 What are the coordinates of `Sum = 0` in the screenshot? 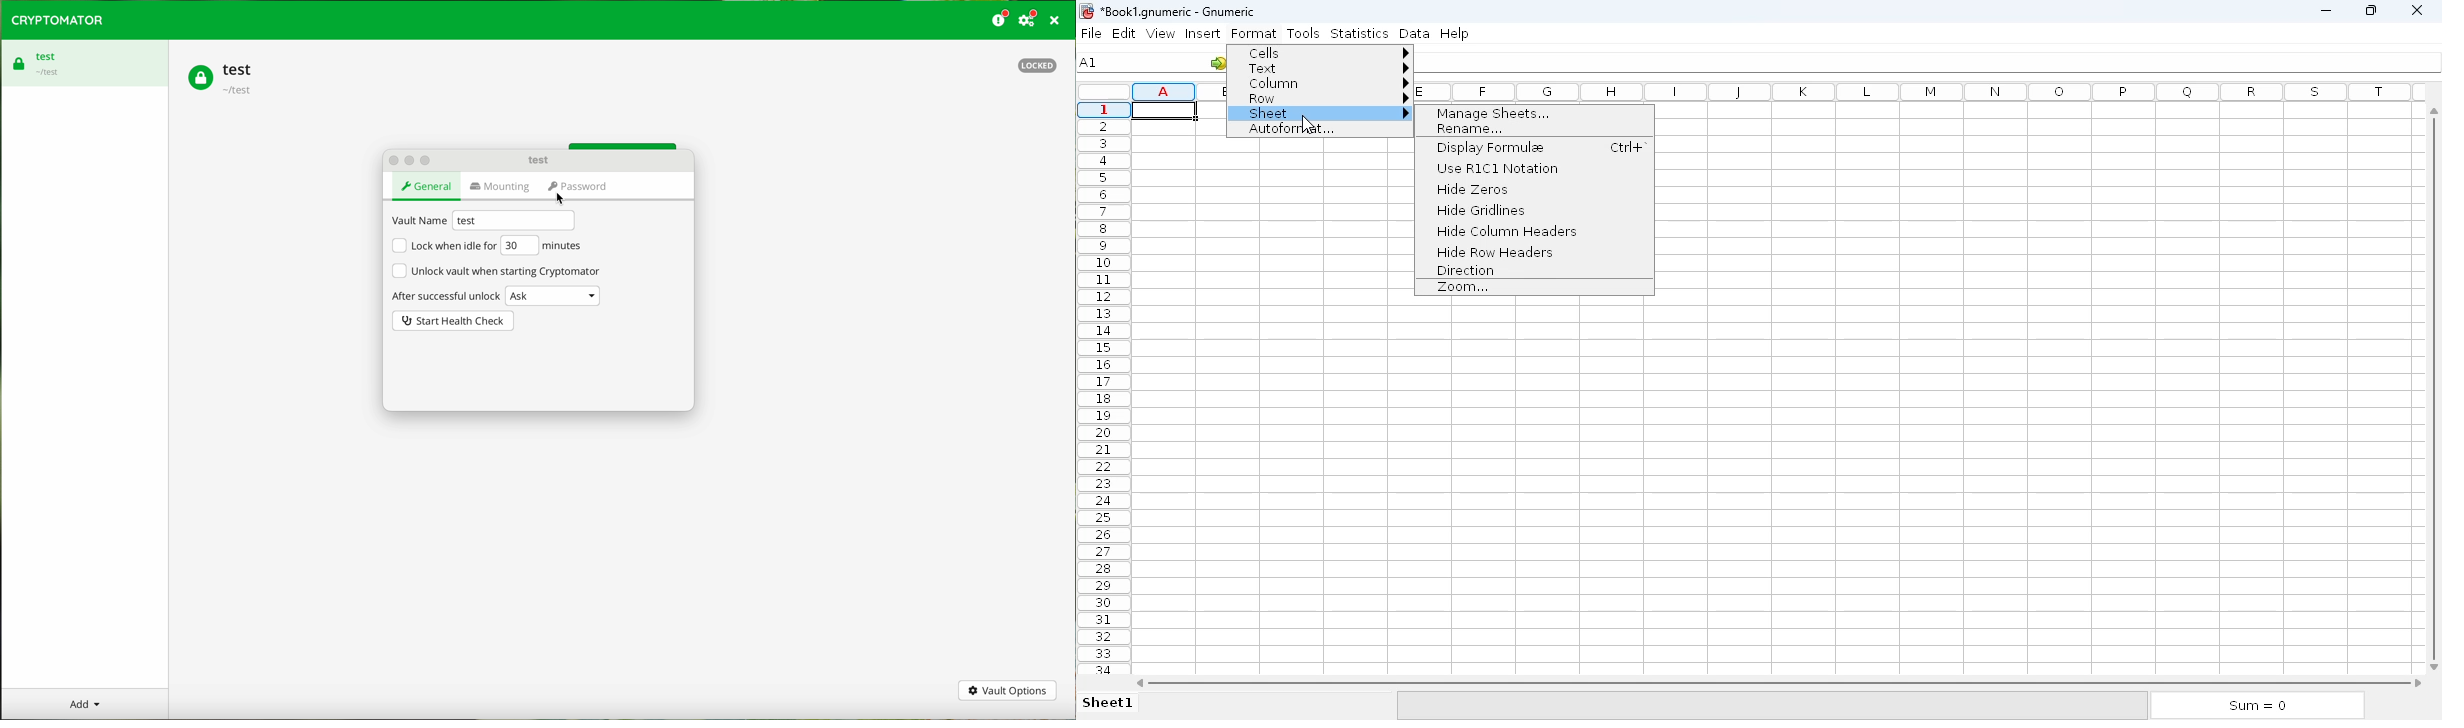 It's located at (2252, 706).